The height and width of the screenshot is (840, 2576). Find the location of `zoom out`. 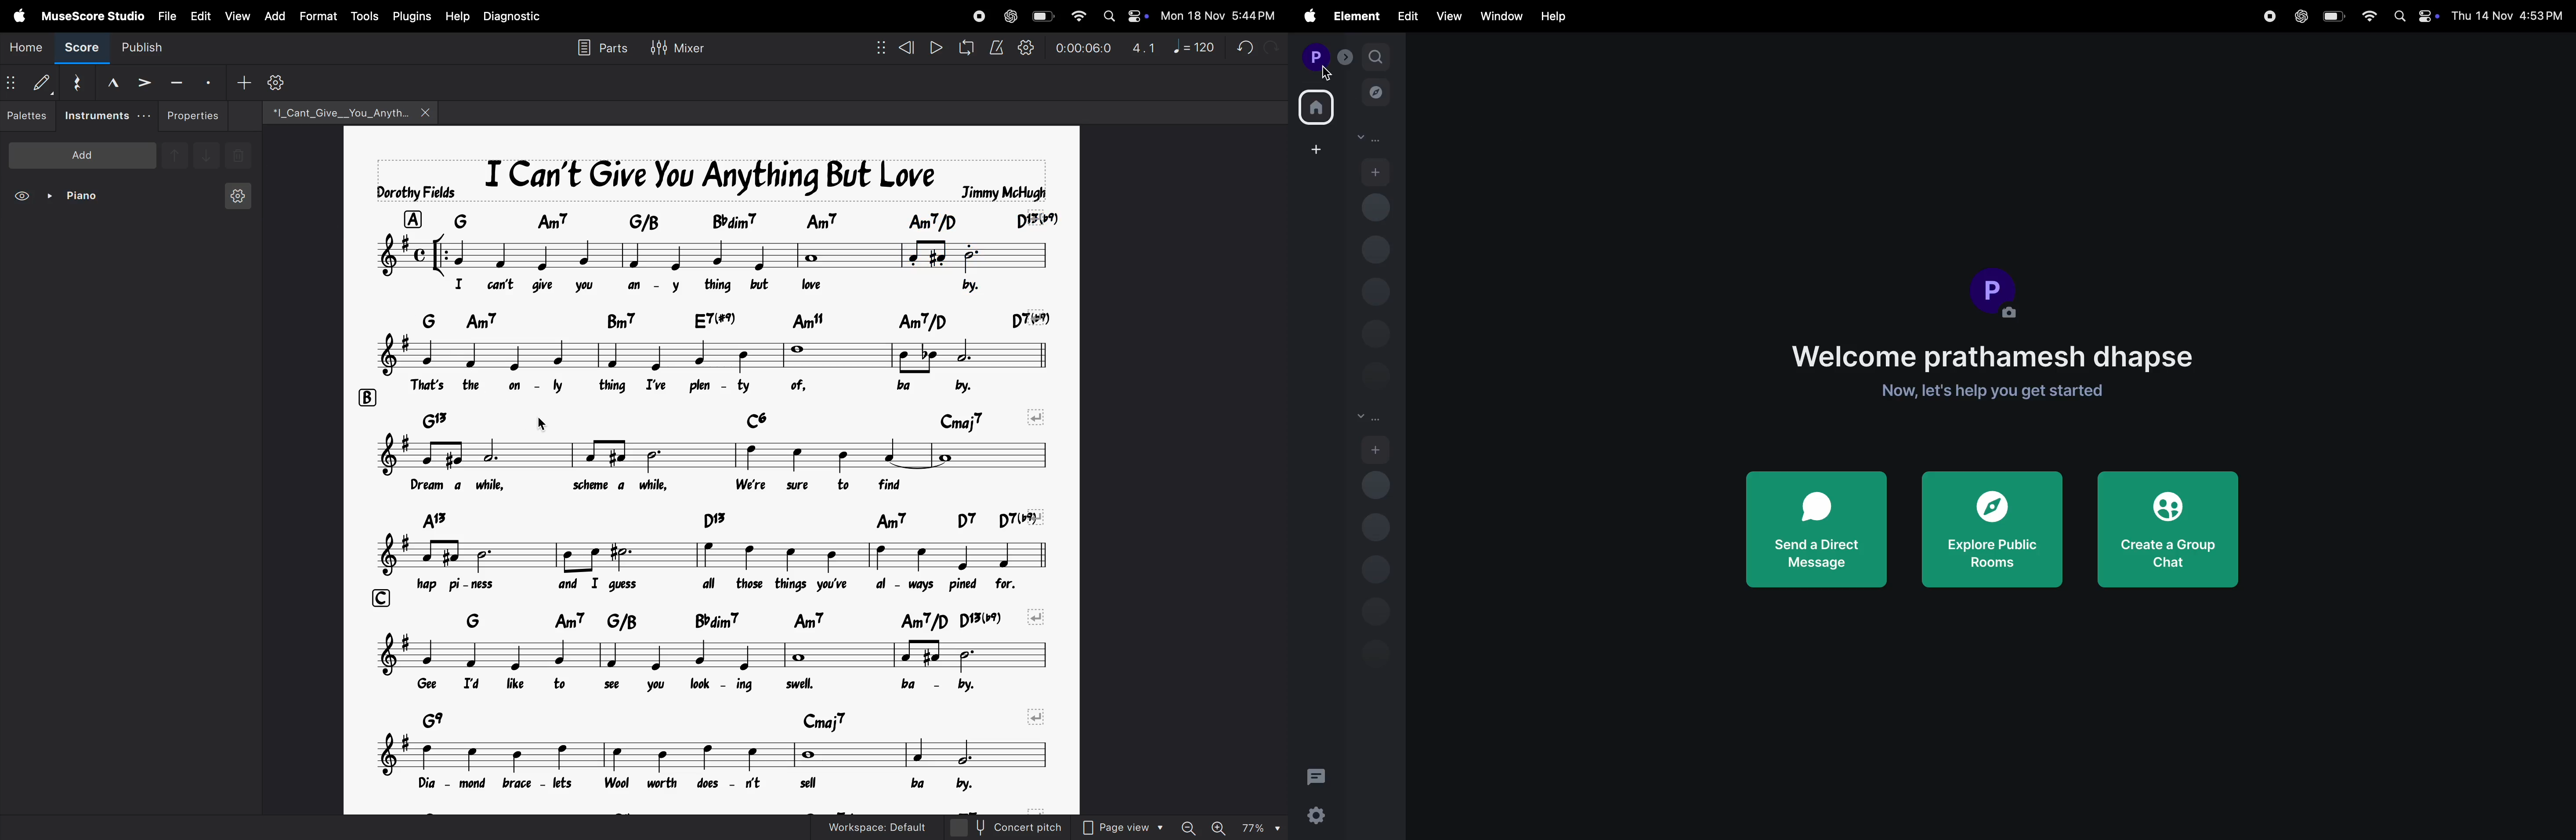

zoom out is located at coordinates (1188, 827).